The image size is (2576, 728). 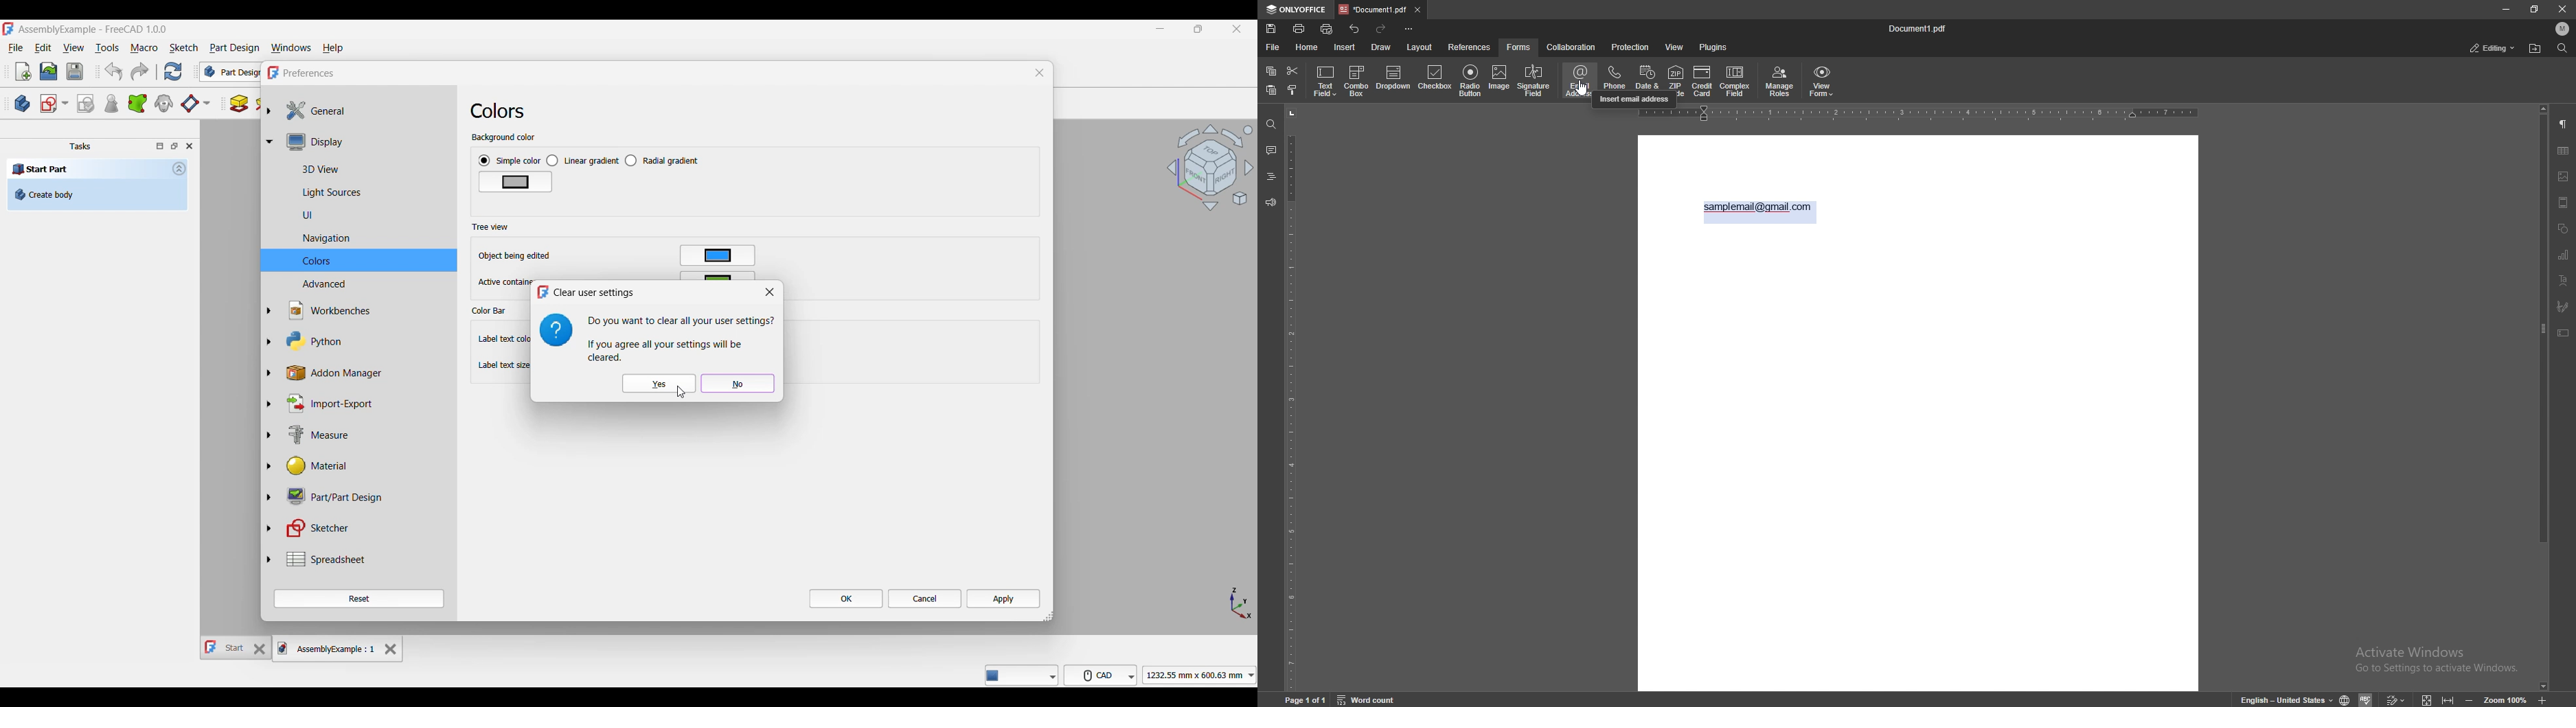 What do you see at coordinates (391, 649) in the screenshot?
I see `Close tab` at bounding box center [391, 649].